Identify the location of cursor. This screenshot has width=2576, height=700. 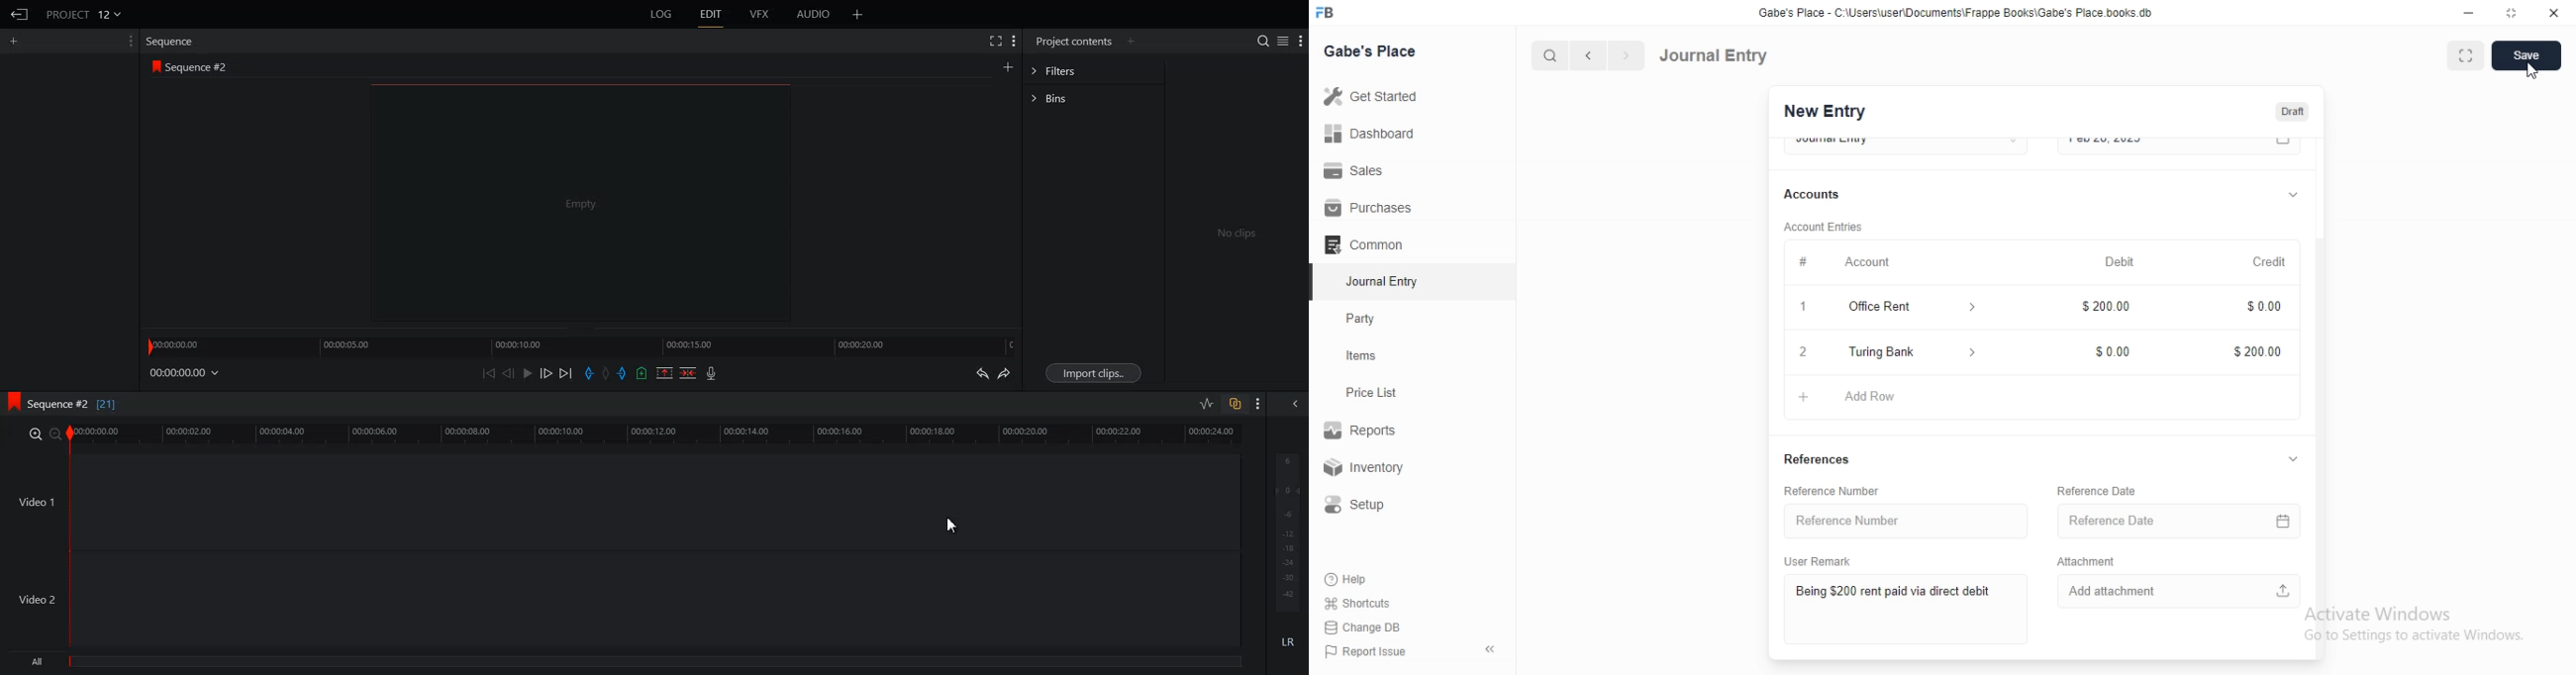
(2529, 73).